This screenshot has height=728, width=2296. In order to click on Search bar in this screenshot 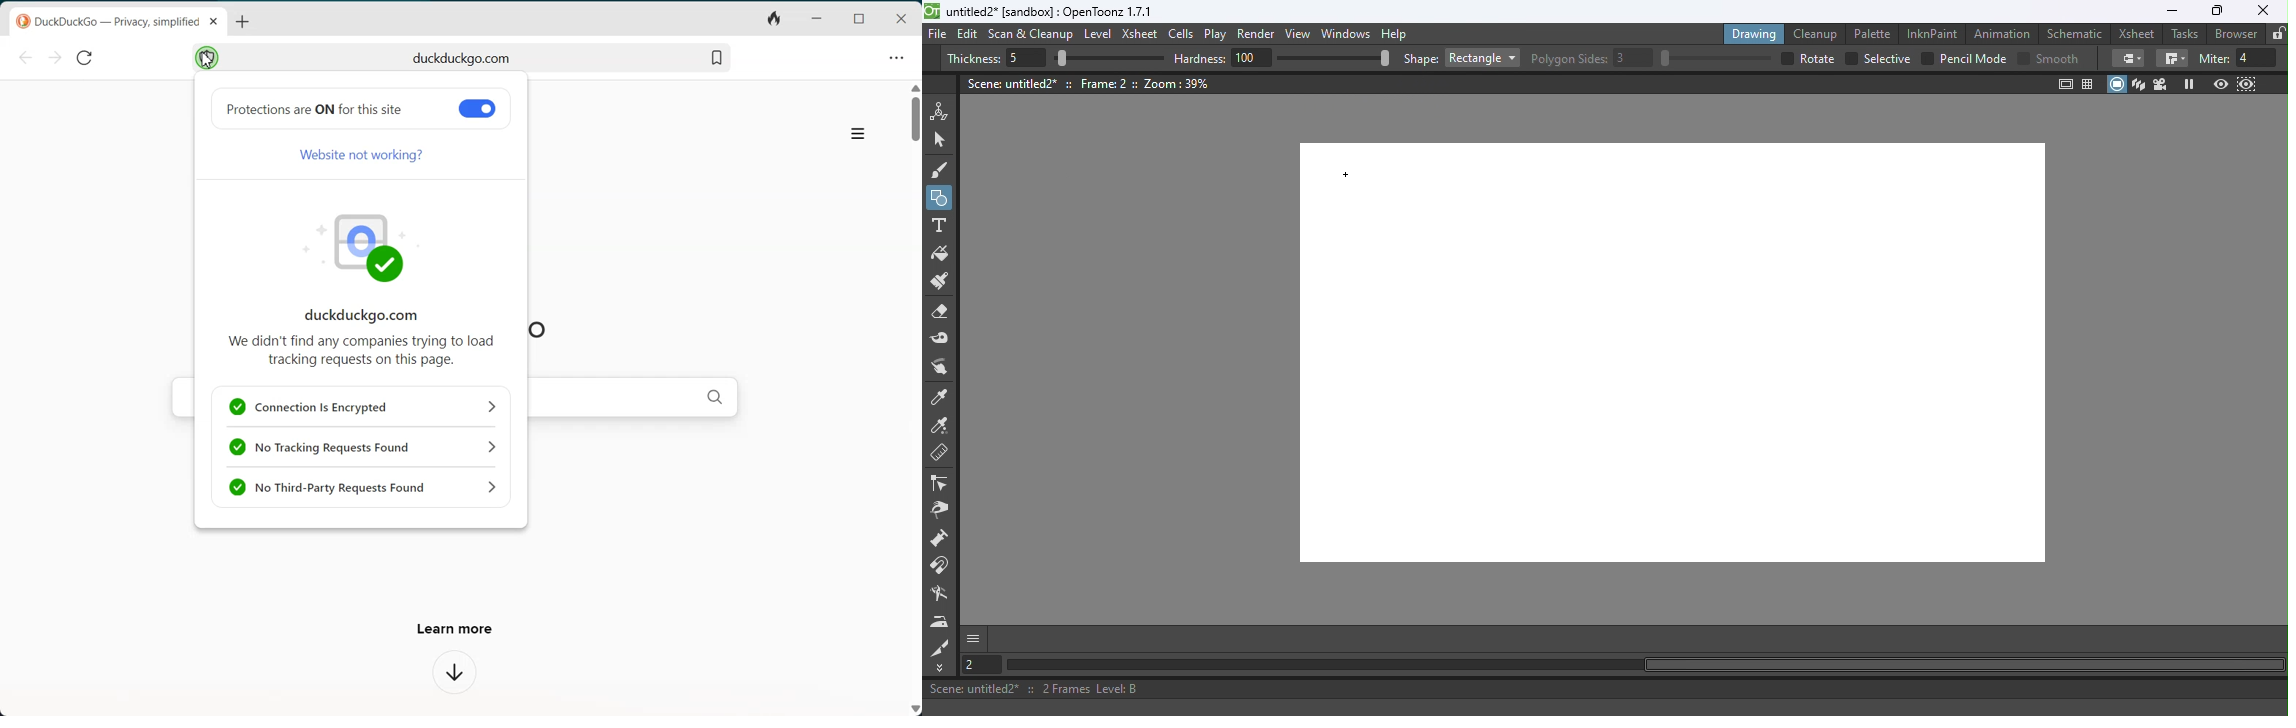, I will do `click(462, 56)`.